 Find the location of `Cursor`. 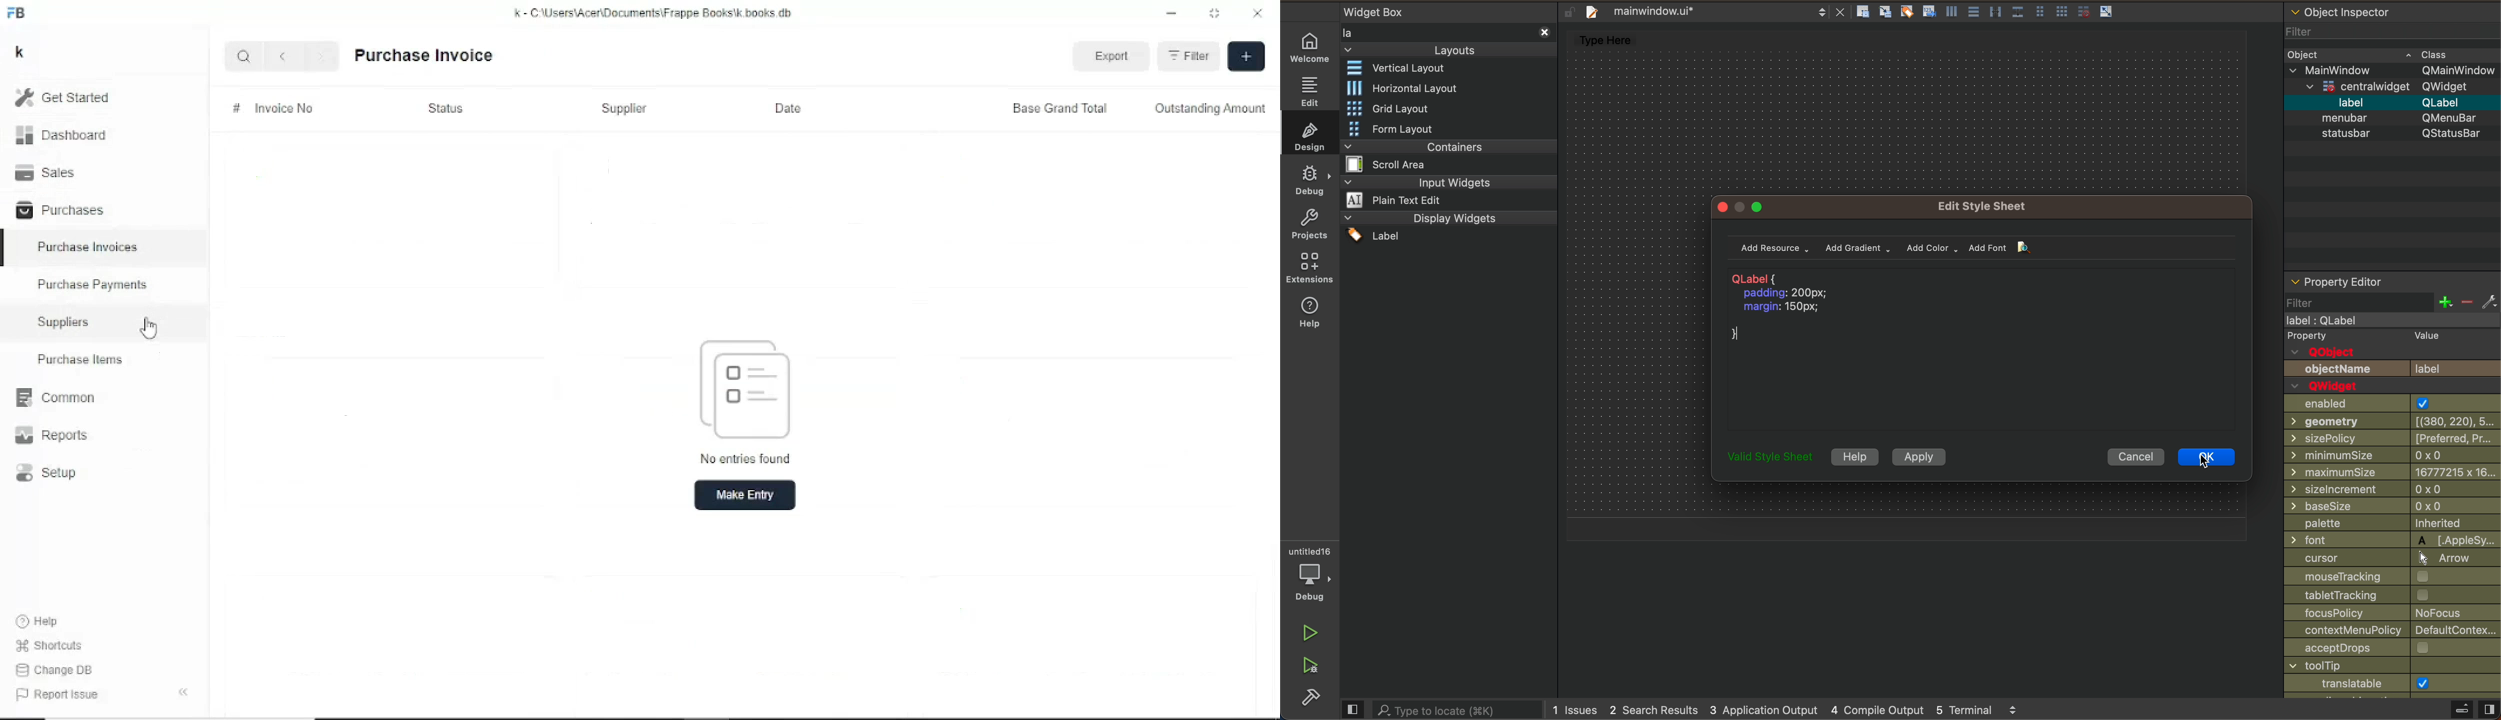

Cursor is located at coordinates (150, 329).